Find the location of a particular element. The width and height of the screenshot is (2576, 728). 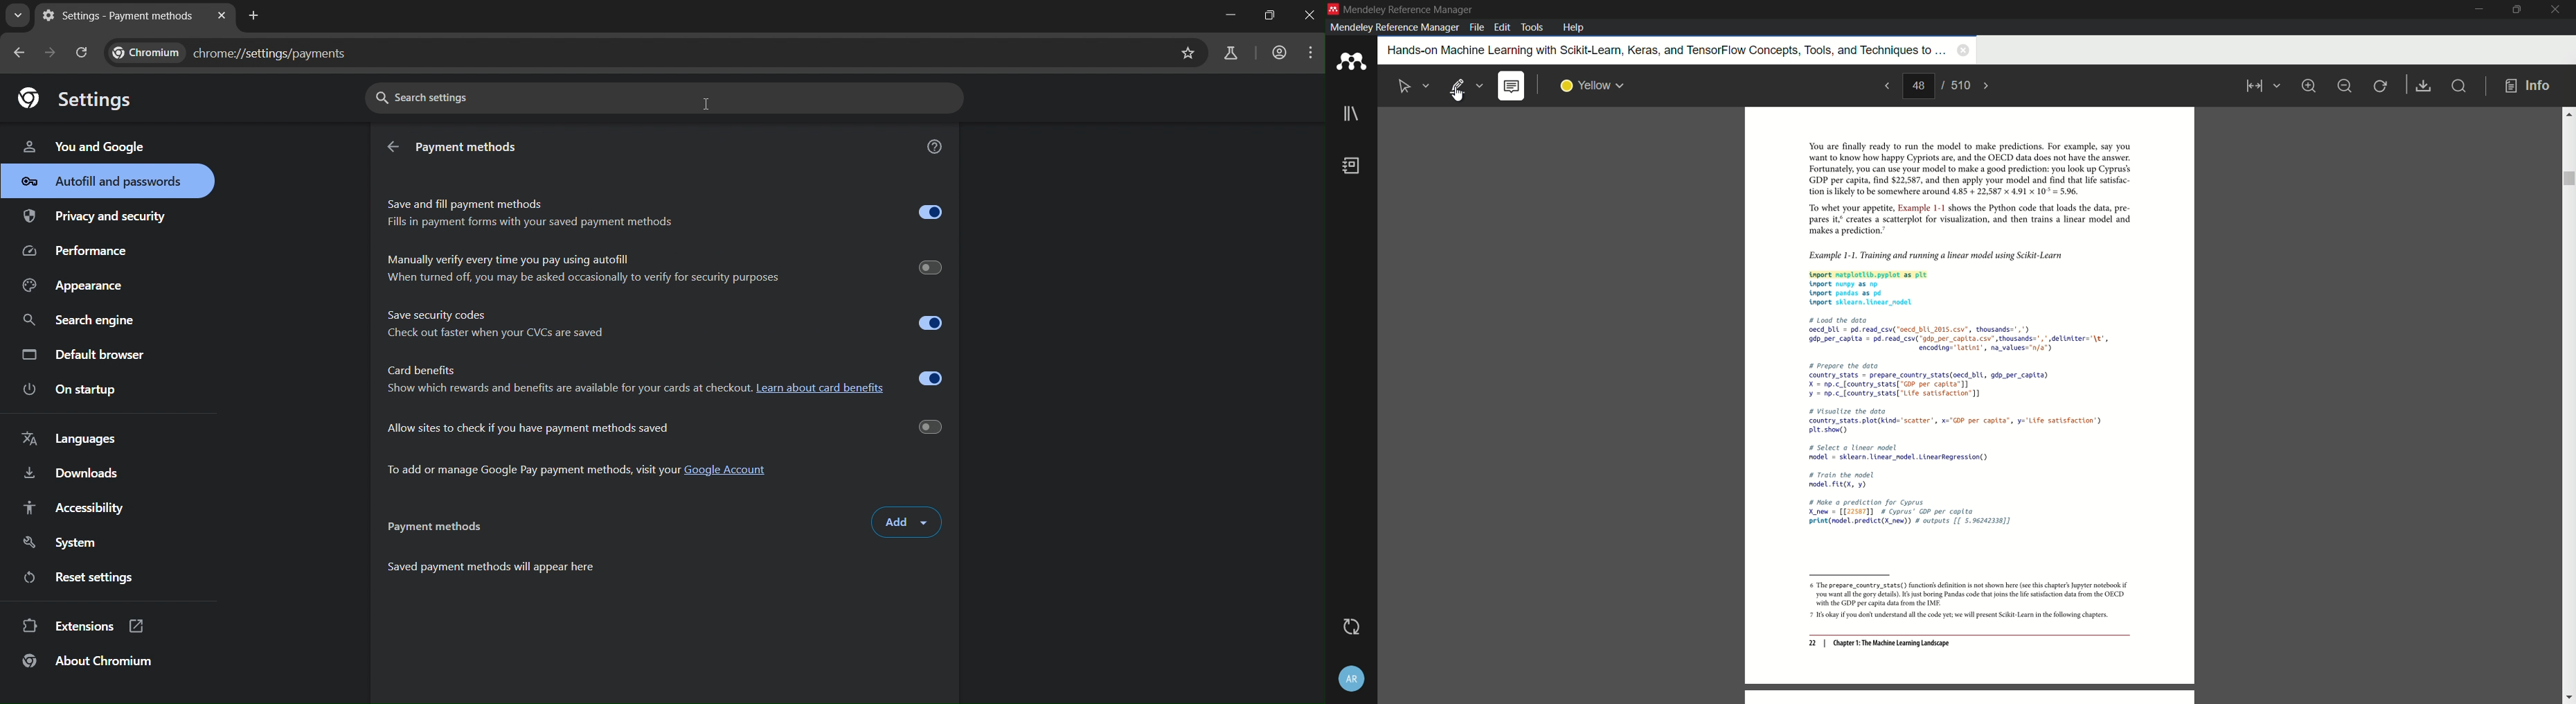

autofill & passwords is located at coordinates (100, 182).